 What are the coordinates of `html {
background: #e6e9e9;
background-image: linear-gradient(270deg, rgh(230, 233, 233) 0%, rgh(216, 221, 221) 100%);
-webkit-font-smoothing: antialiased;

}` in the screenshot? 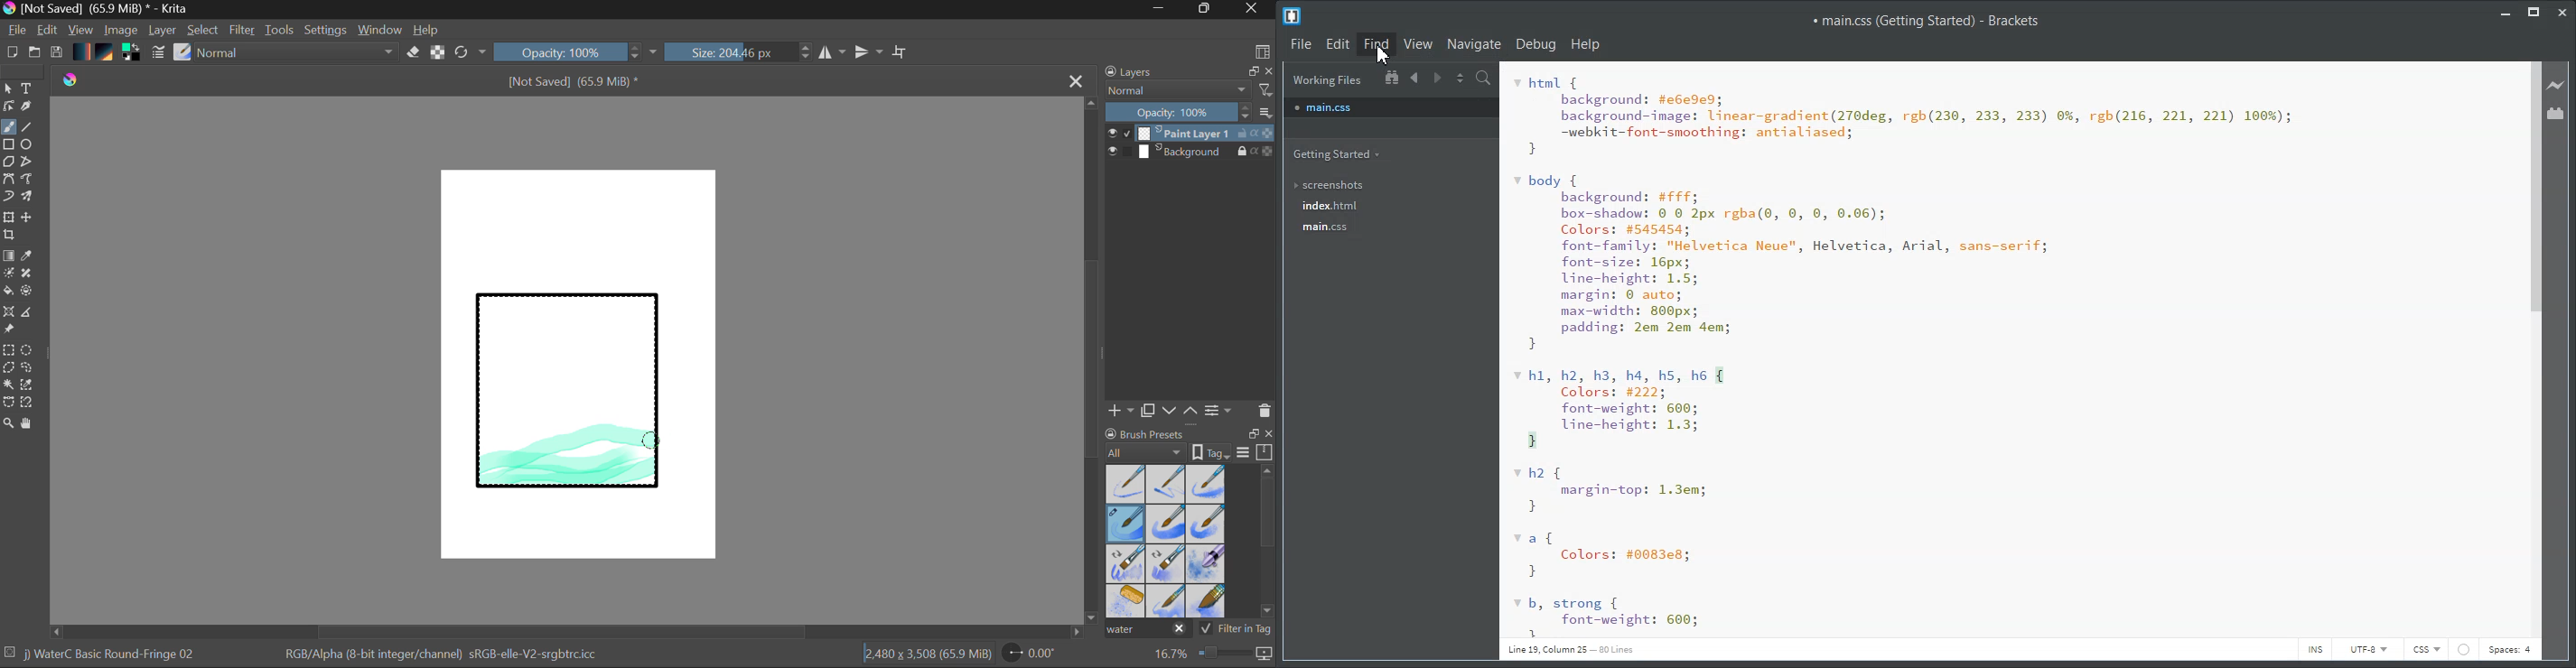 It's located at (1903, 116).